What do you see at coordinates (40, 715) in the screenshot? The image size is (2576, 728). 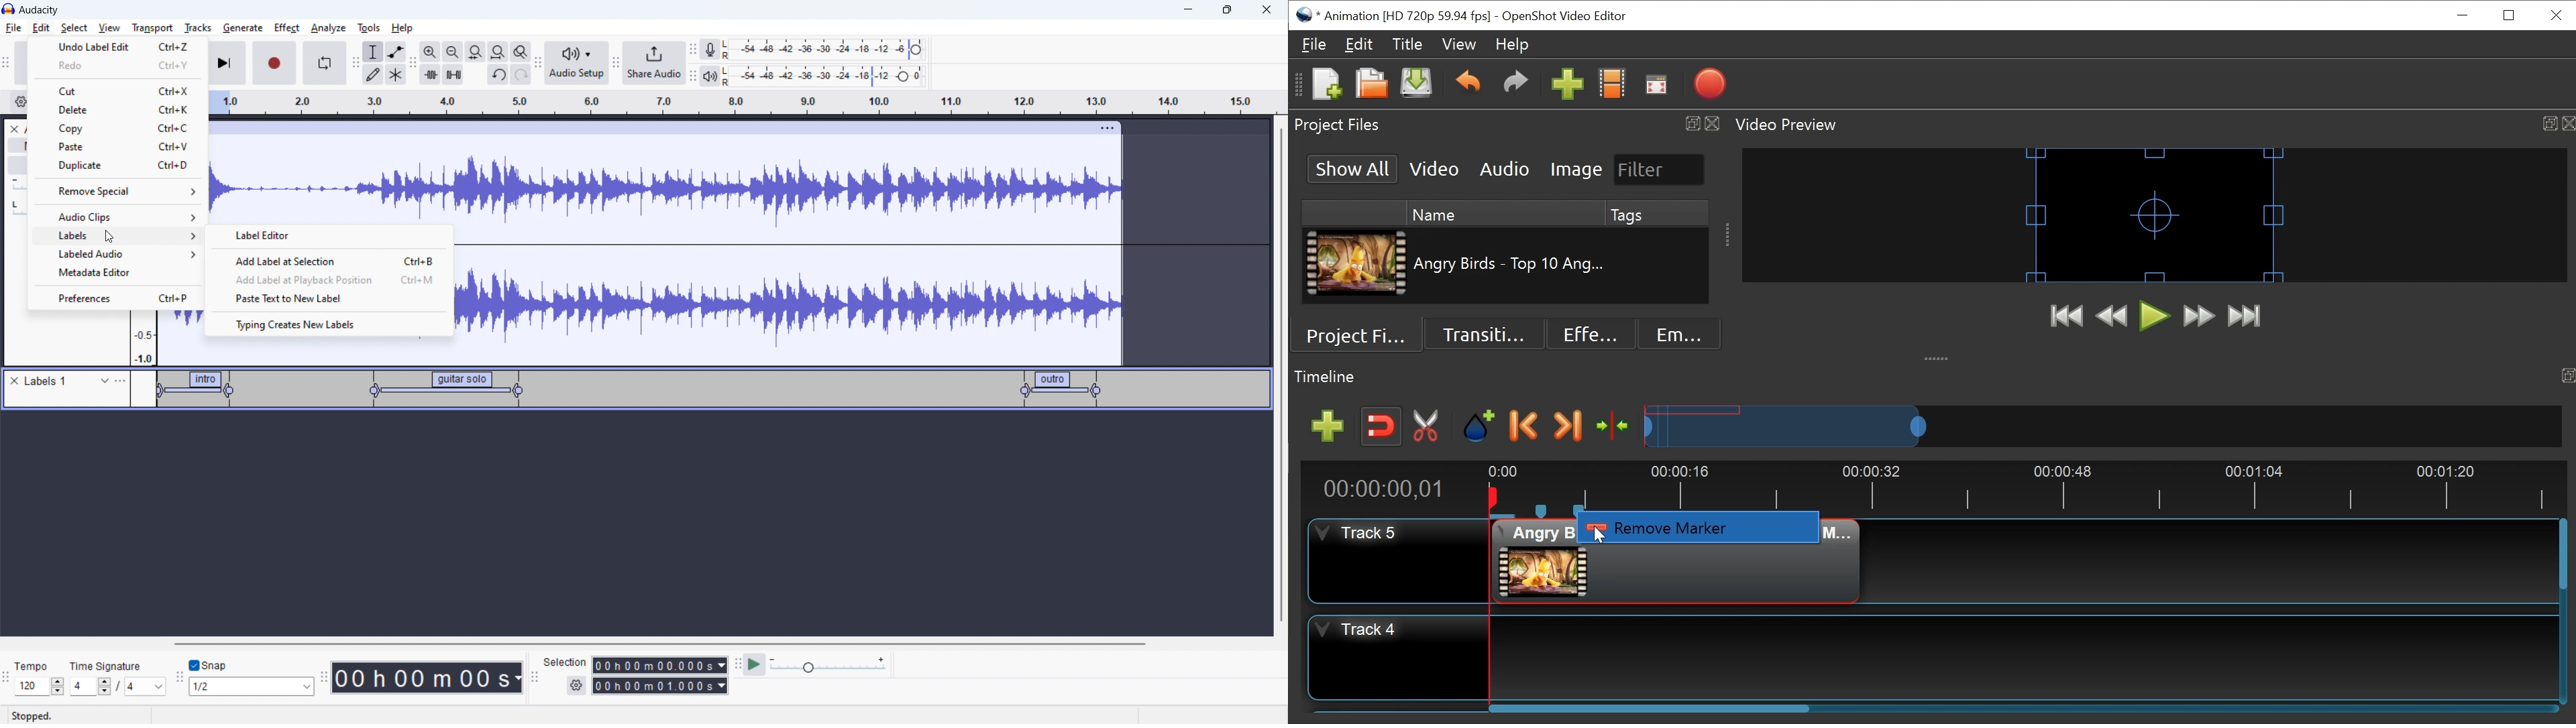 I see `stopped.` at bounding box center [40, 715].